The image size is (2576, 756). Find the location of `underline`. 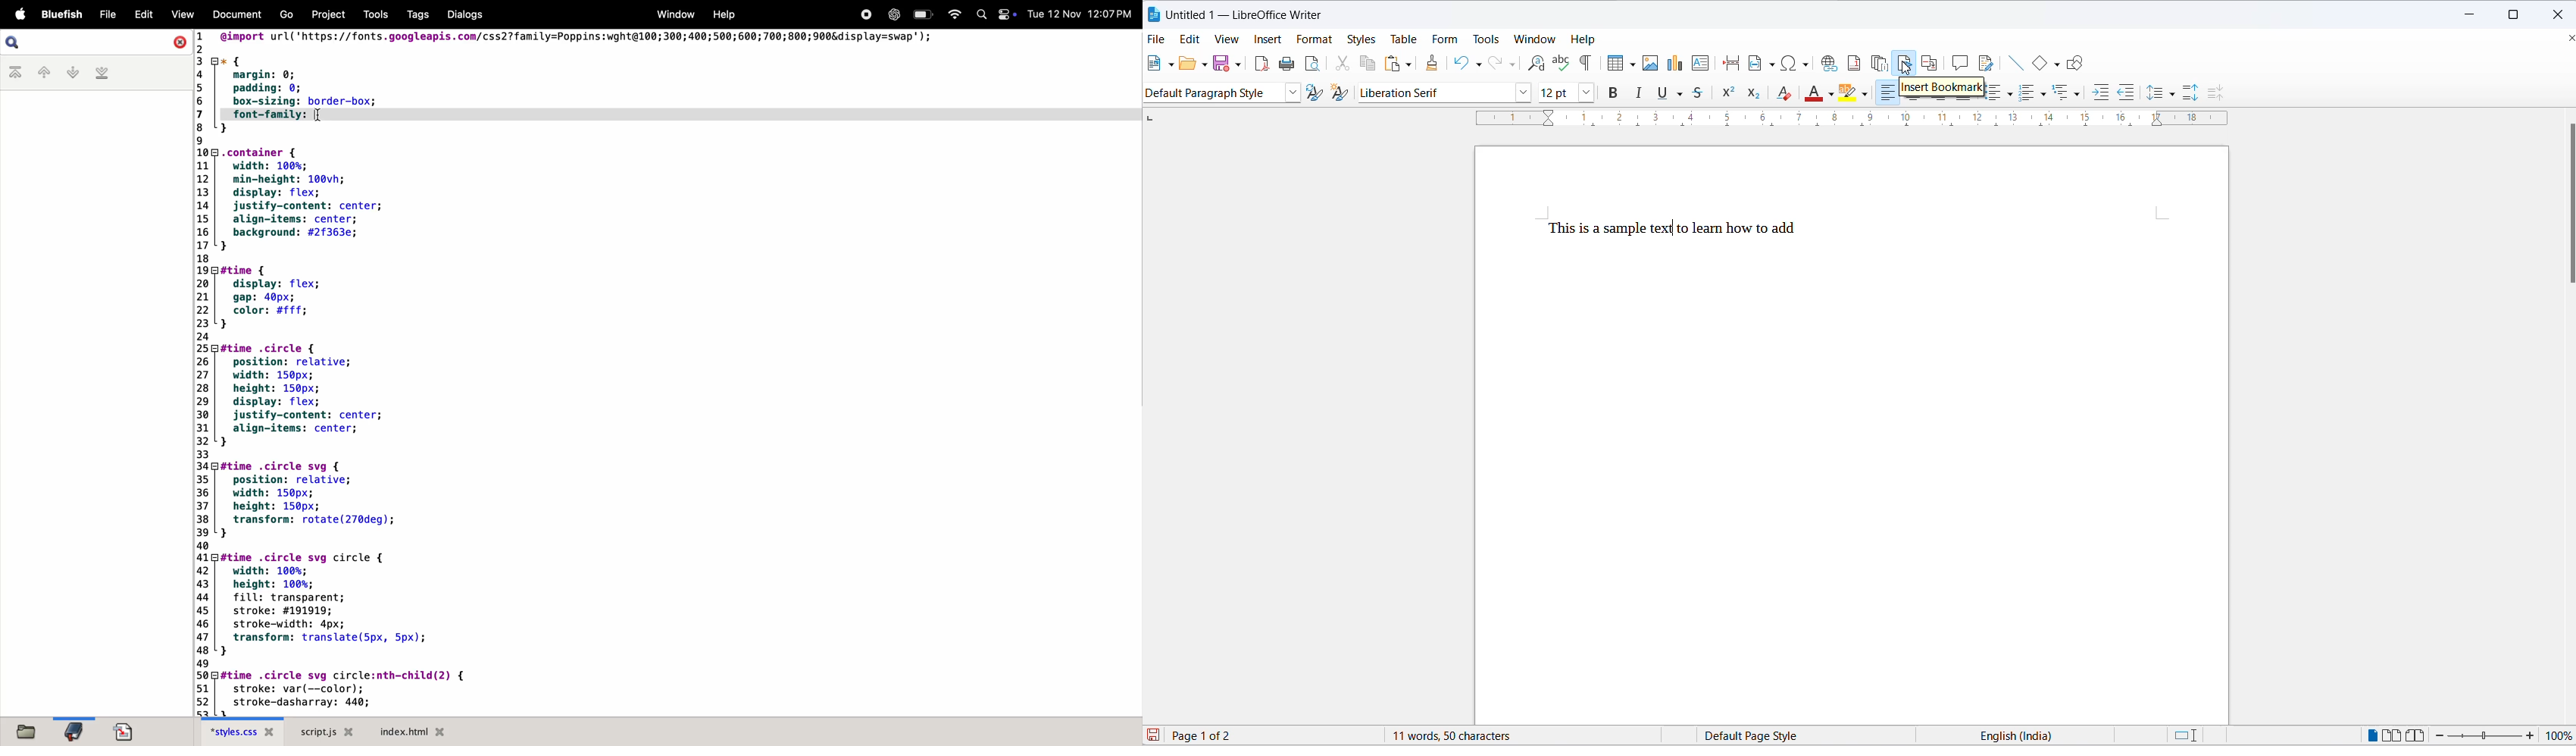

underline is located at coordinates (1664, 94).